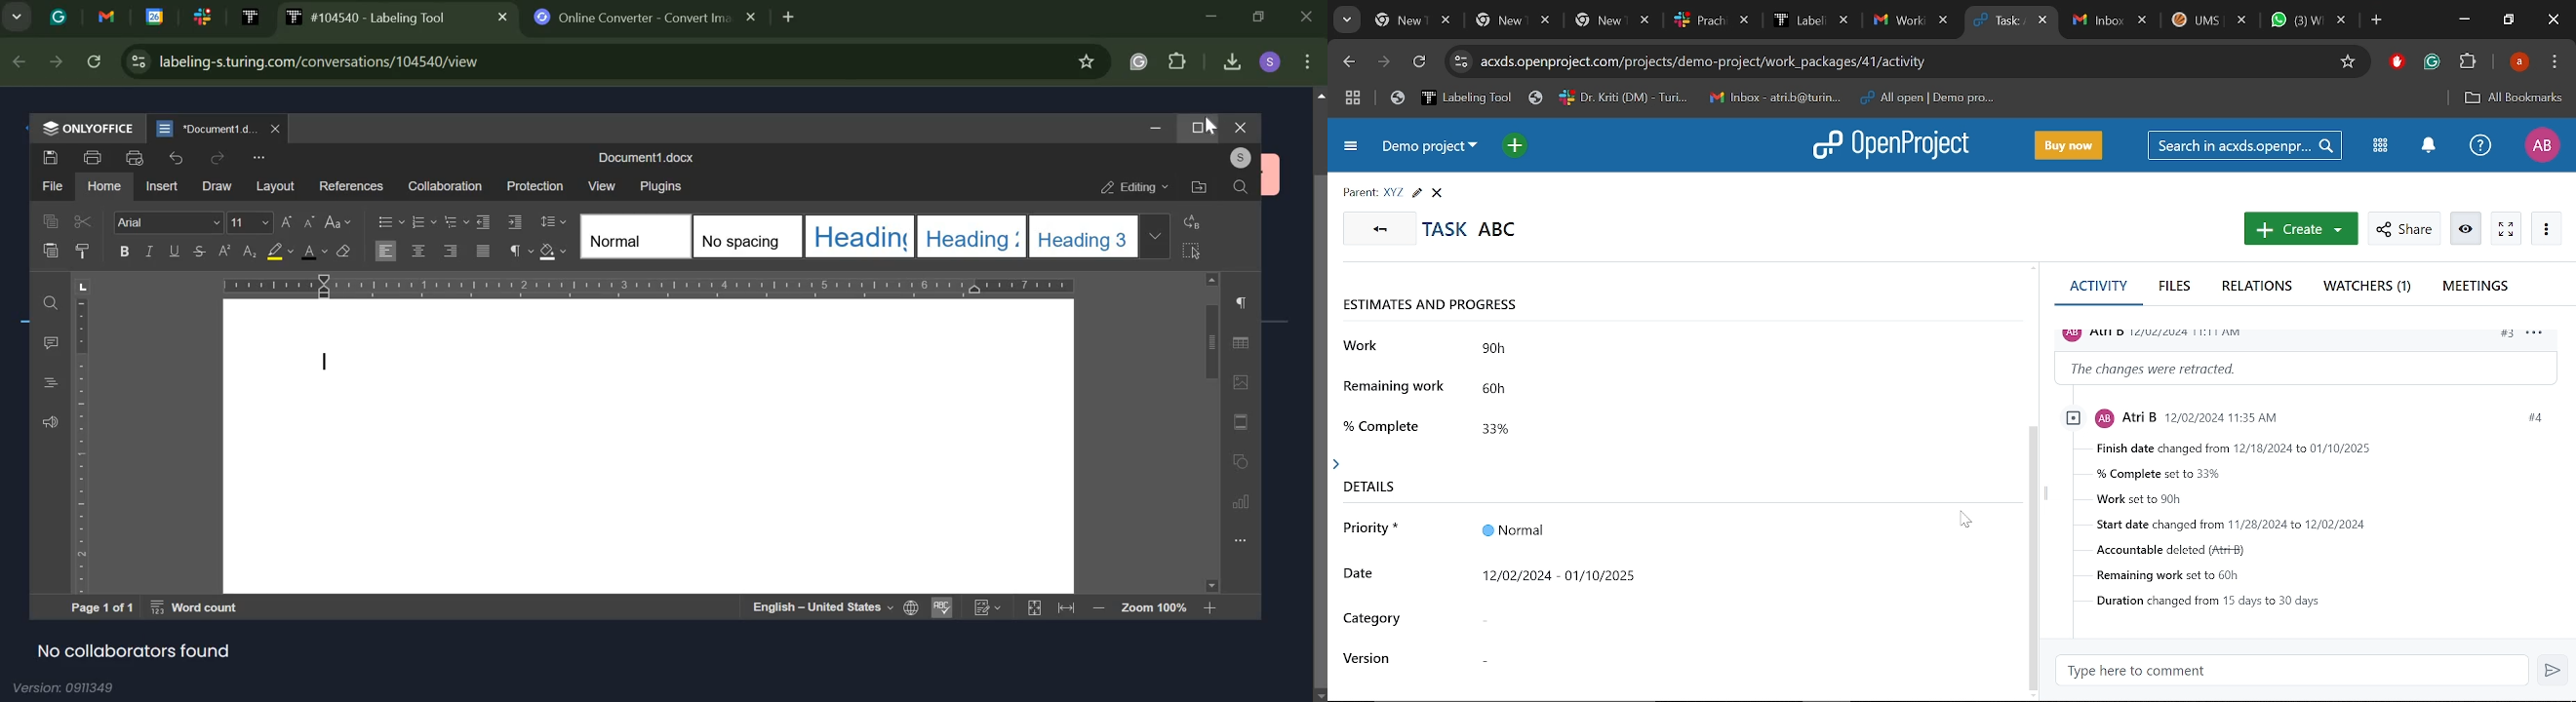  I want to click on Notifications, so click(2428, 146).